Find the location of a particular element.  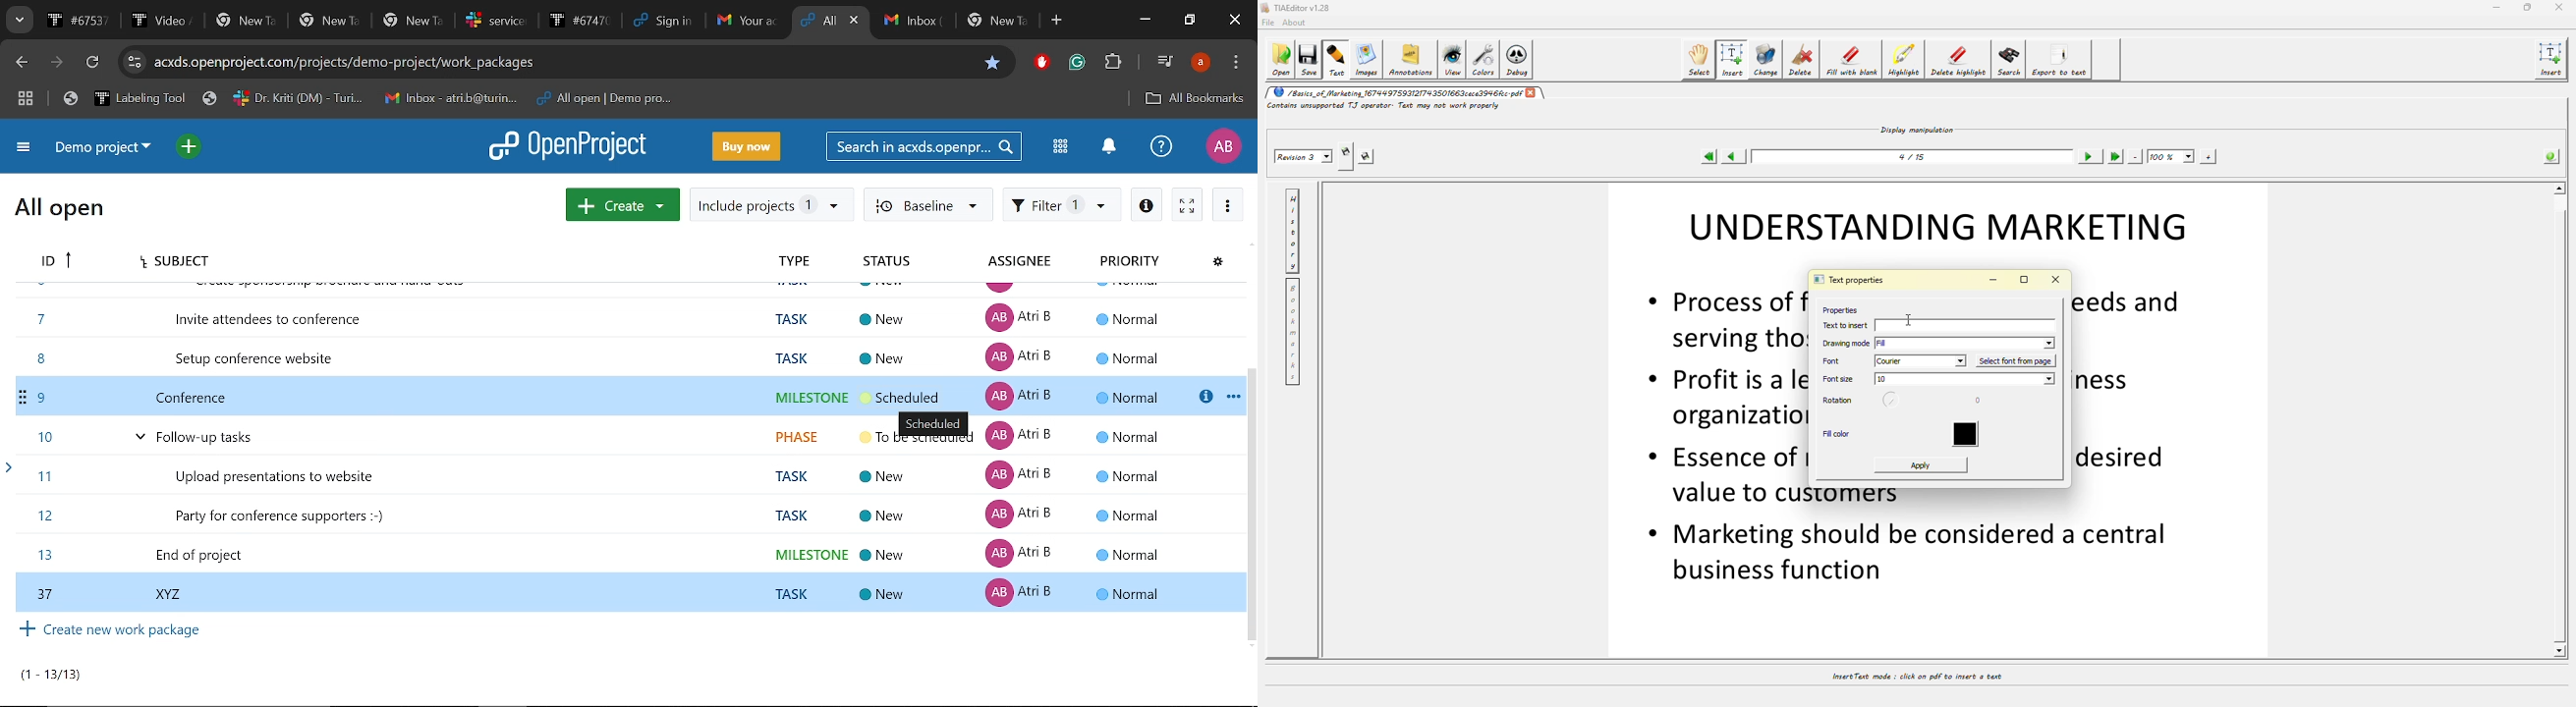

Cite info is located at coordinates (137, 63).